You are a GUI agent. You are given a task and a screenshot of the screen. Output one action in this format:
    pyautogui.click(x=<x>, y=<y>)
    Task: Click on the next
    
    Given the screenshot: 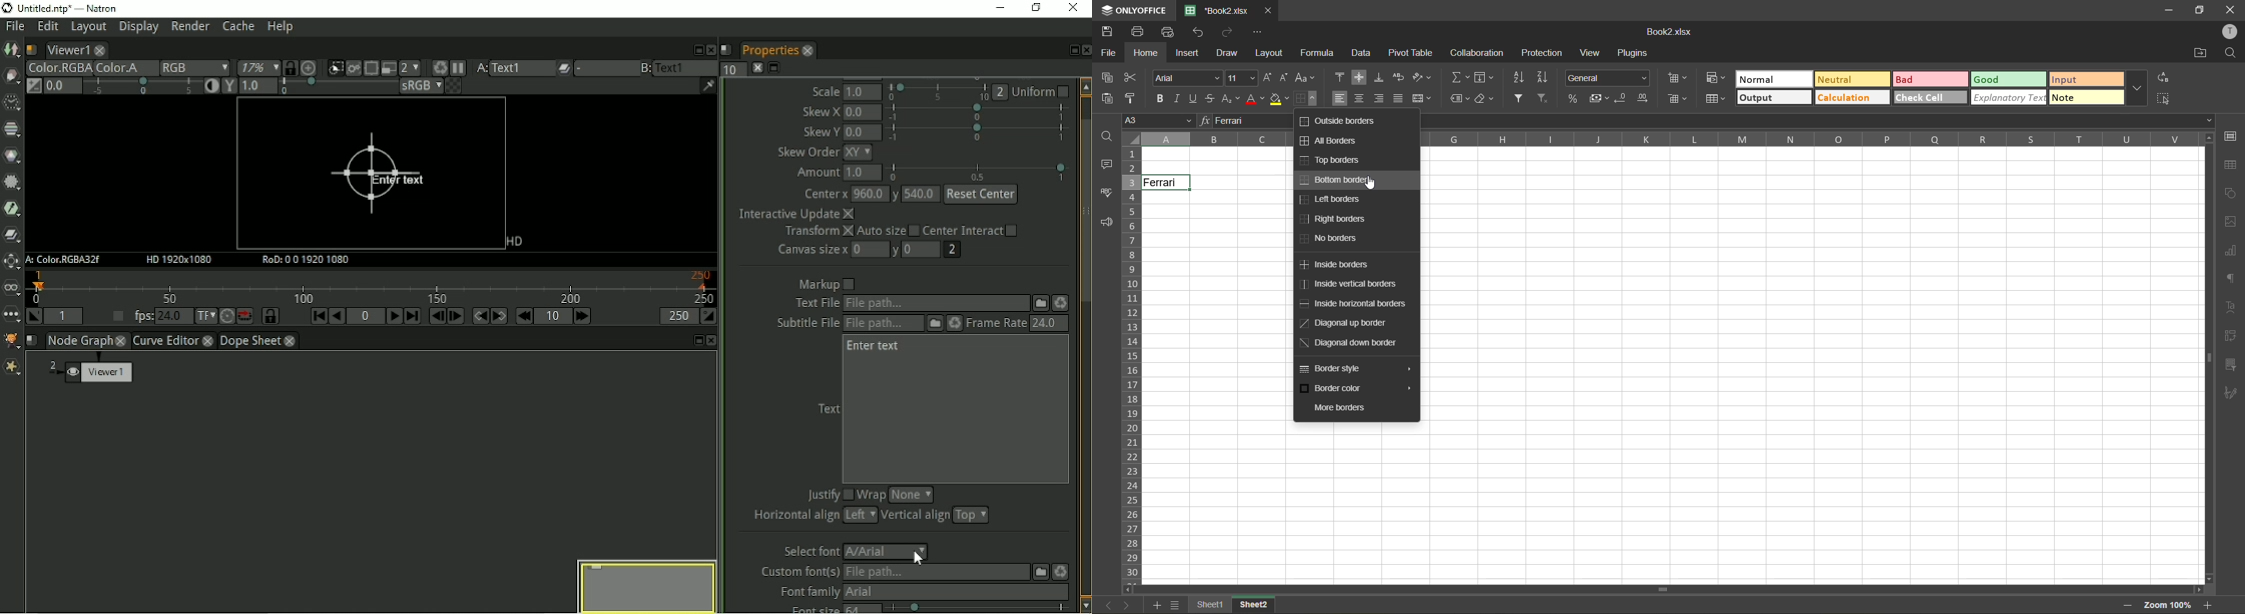 What is the action you would take?
    pyautogui.click(x=1127, y=605)
    